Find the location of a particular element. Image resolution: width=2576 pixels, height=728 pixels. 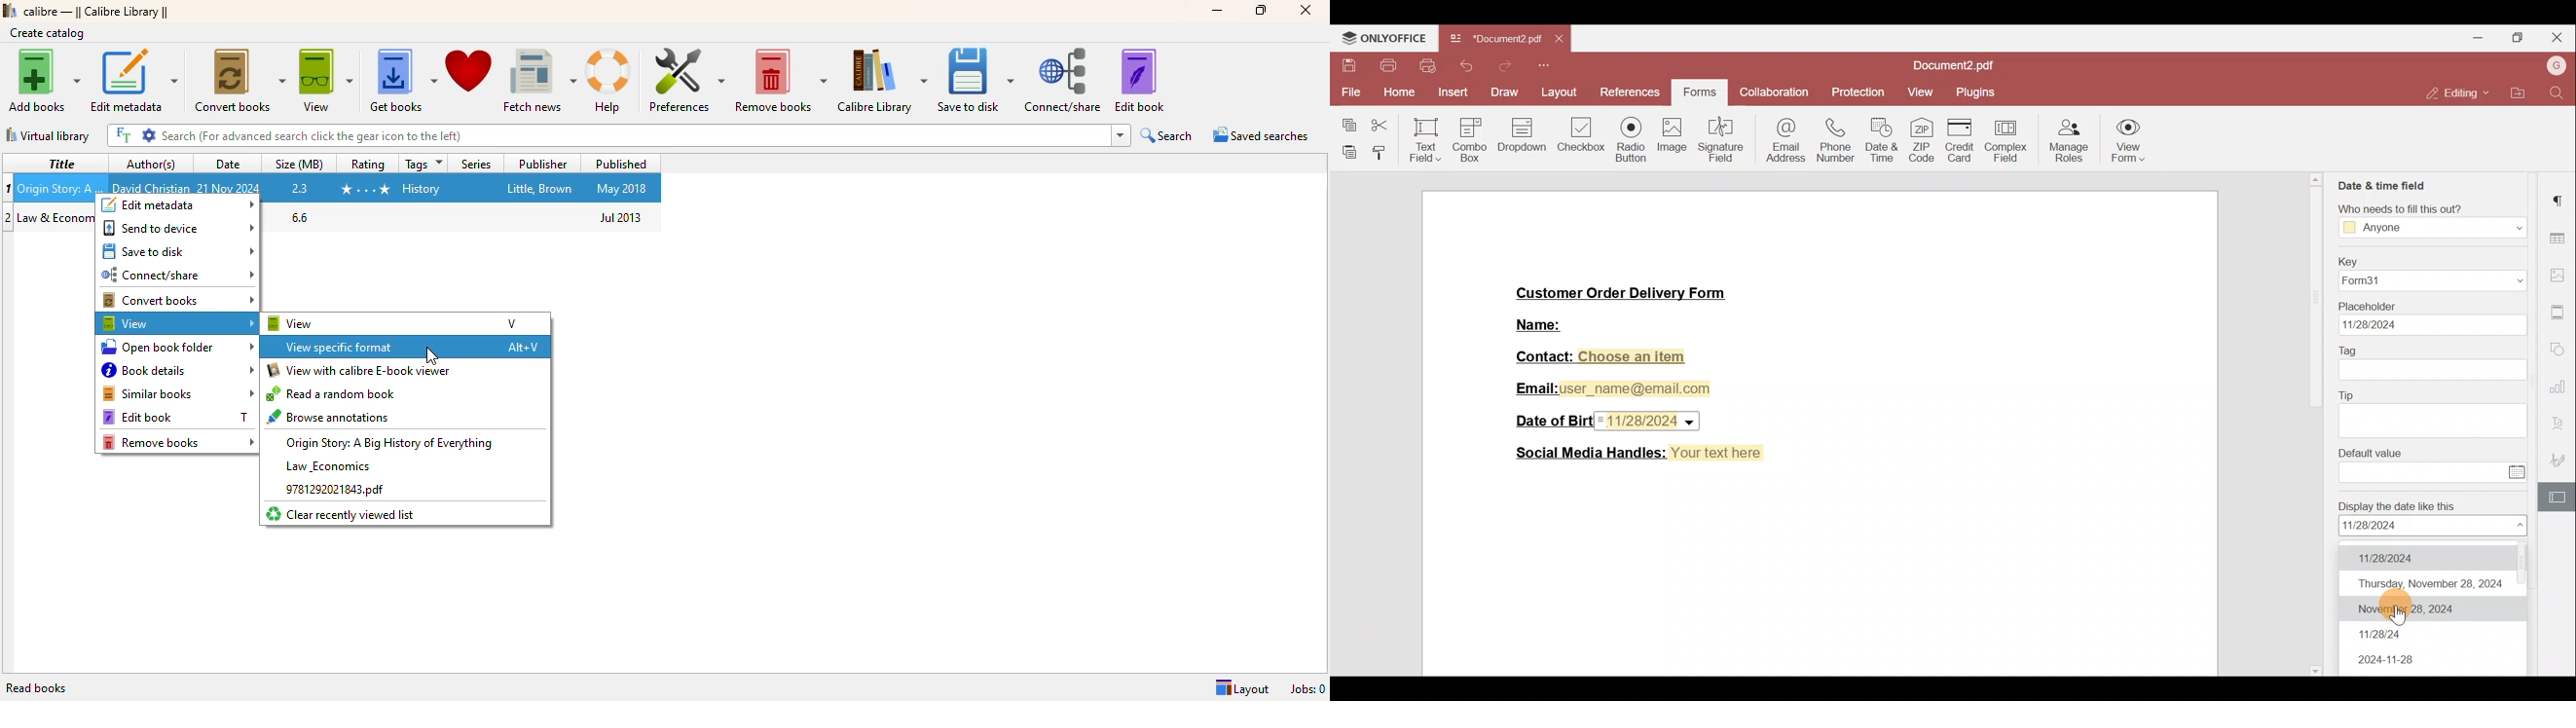

Signature settings is located at coordinates (2560, 460).